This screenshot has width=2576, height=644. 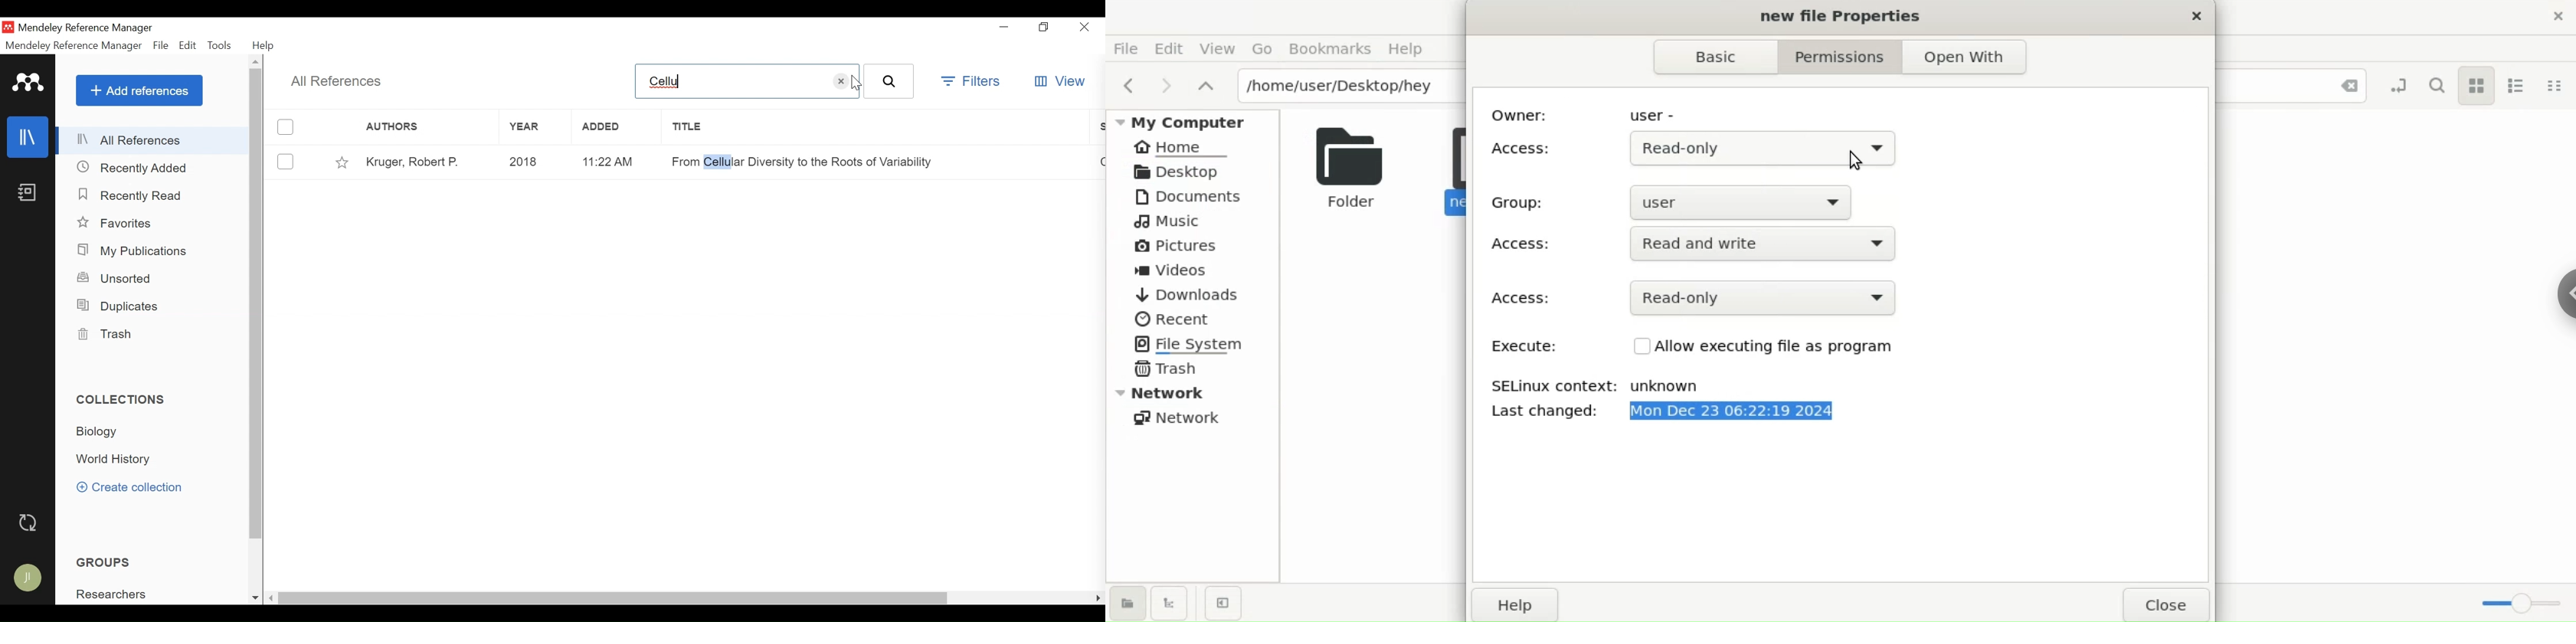 I want to click on Mendeley Desktop Icon, so click(x=8, y=27).